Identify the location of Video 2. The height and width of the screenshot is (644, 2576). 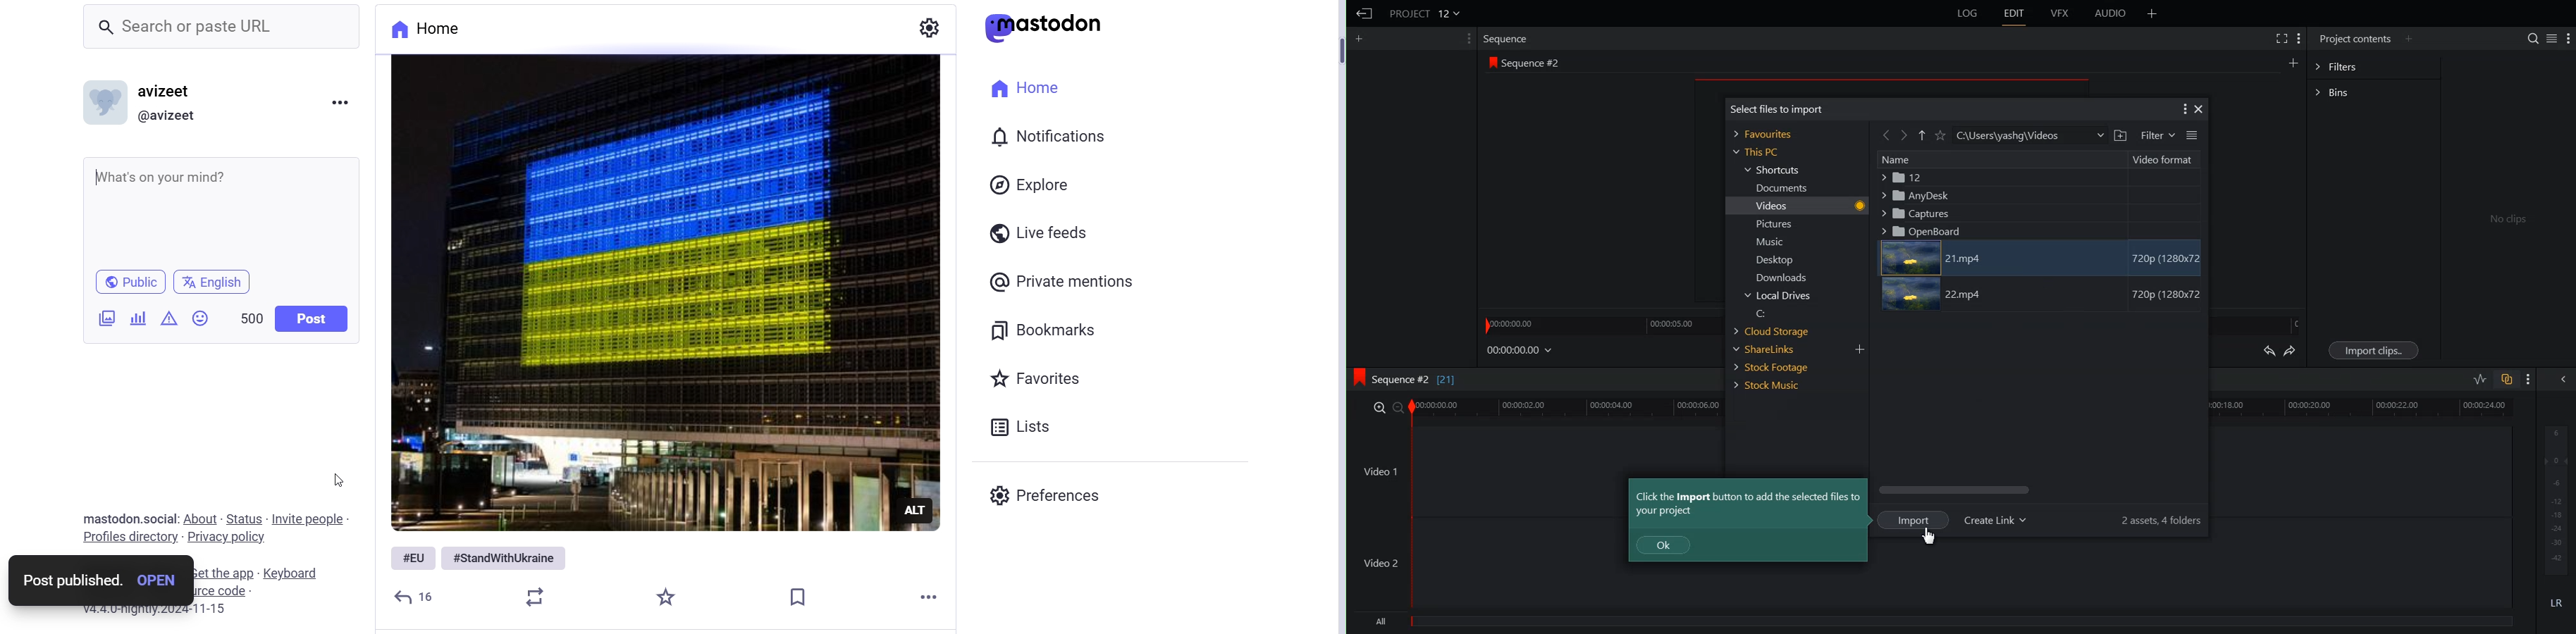
(1931, 582).